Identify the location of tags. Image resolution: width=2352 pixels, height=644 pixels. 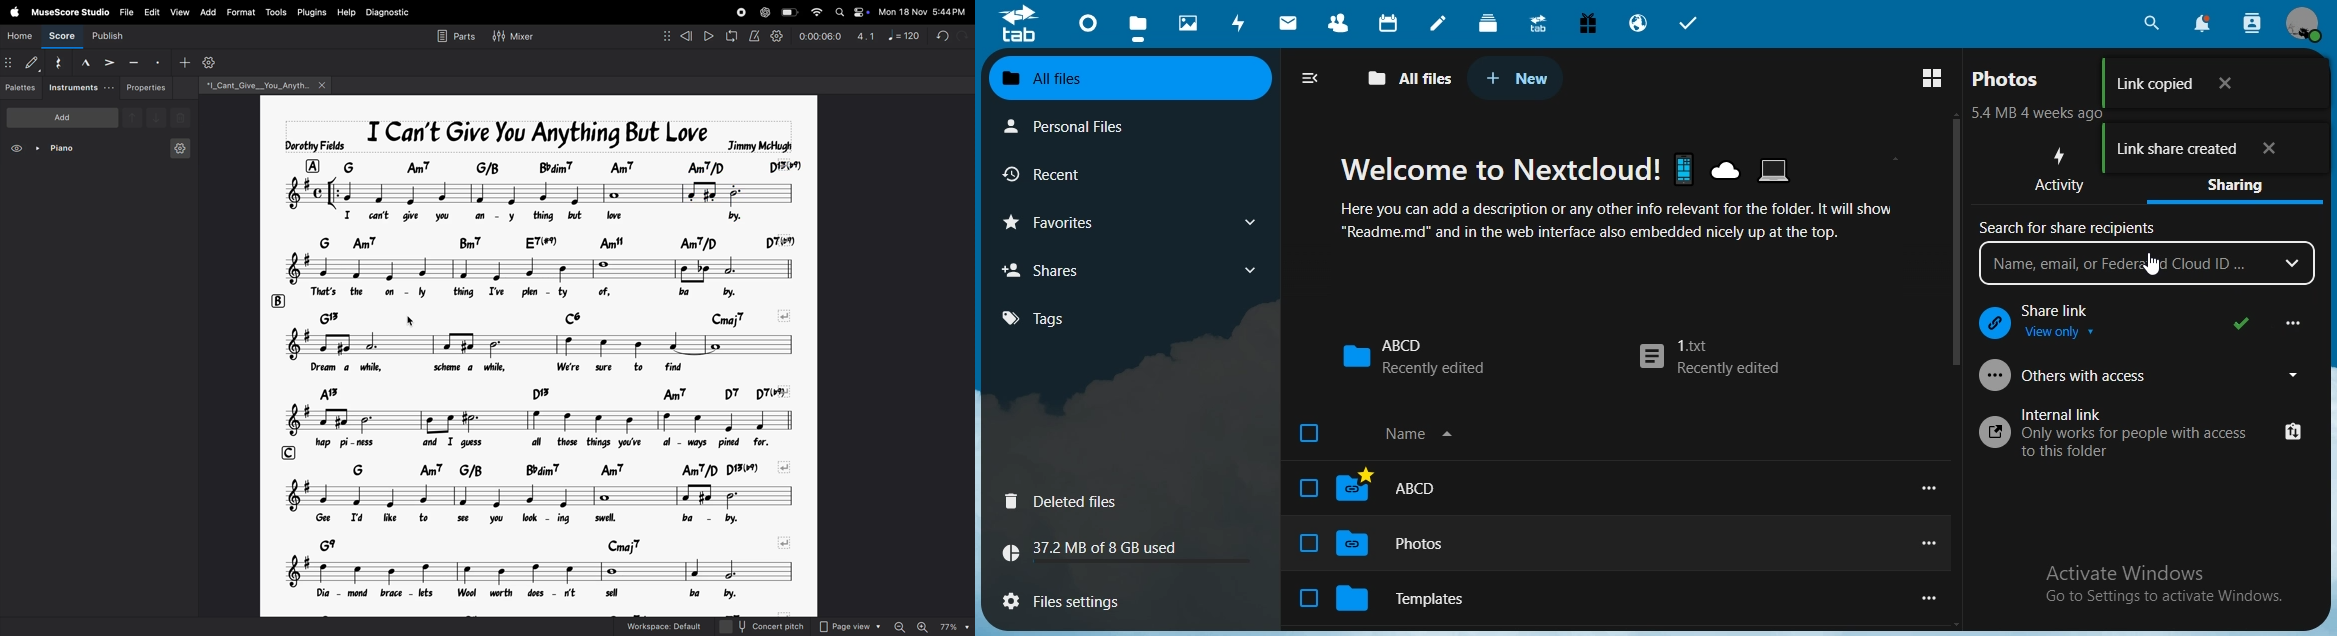
(1045, 318).